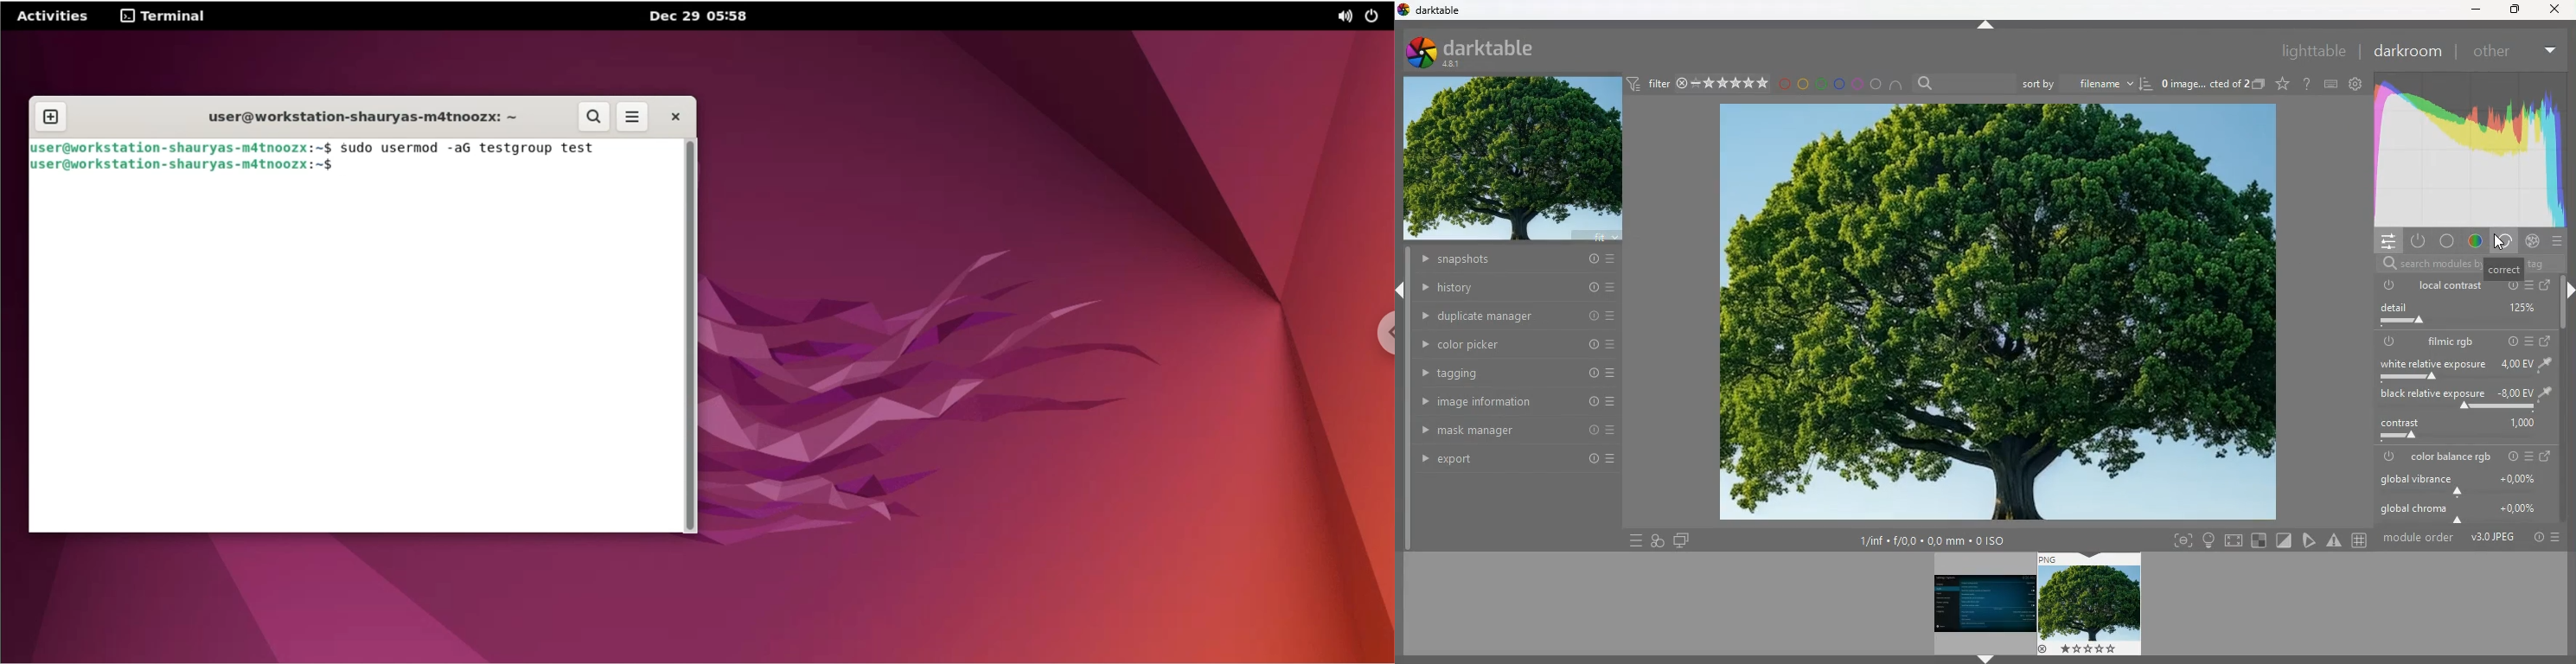 This screenshot has width=2576, height=672. Describe the element at coordinates (2407, 51) in the screenshot. I see `darkroom` at that location.